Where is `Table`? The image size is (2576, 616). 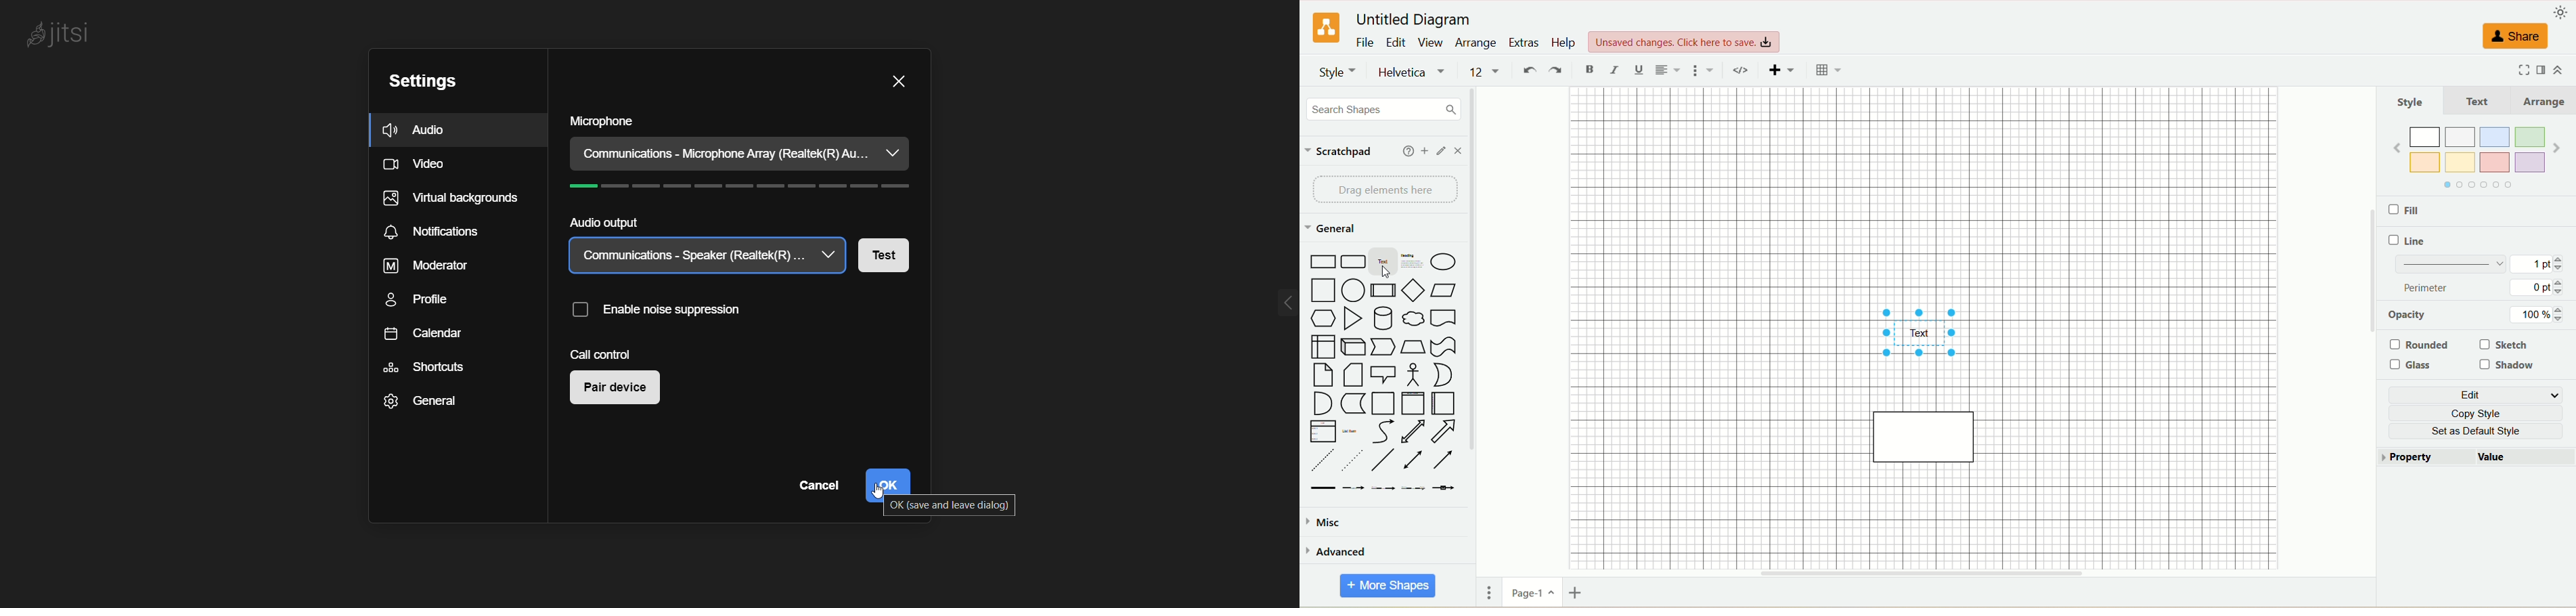
Table is located at coordinates (1828, 71).